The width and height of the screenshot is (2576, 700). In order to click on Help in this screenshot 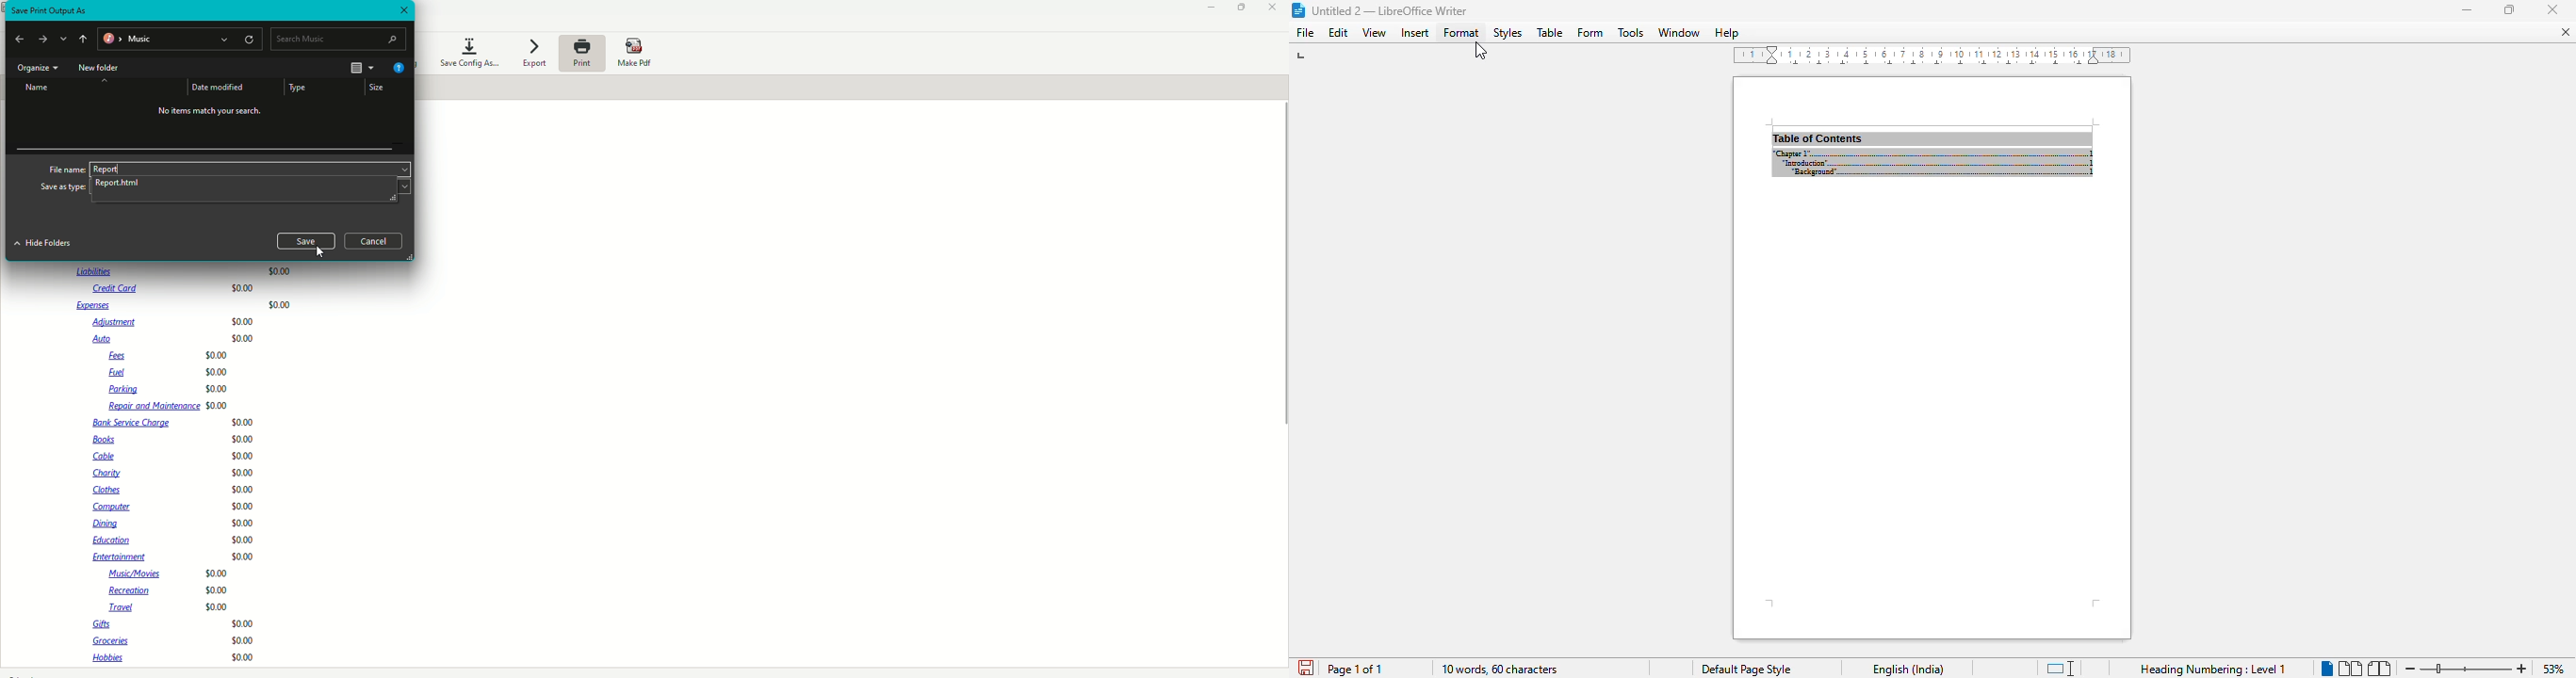, I will do `click(398, 68)`.